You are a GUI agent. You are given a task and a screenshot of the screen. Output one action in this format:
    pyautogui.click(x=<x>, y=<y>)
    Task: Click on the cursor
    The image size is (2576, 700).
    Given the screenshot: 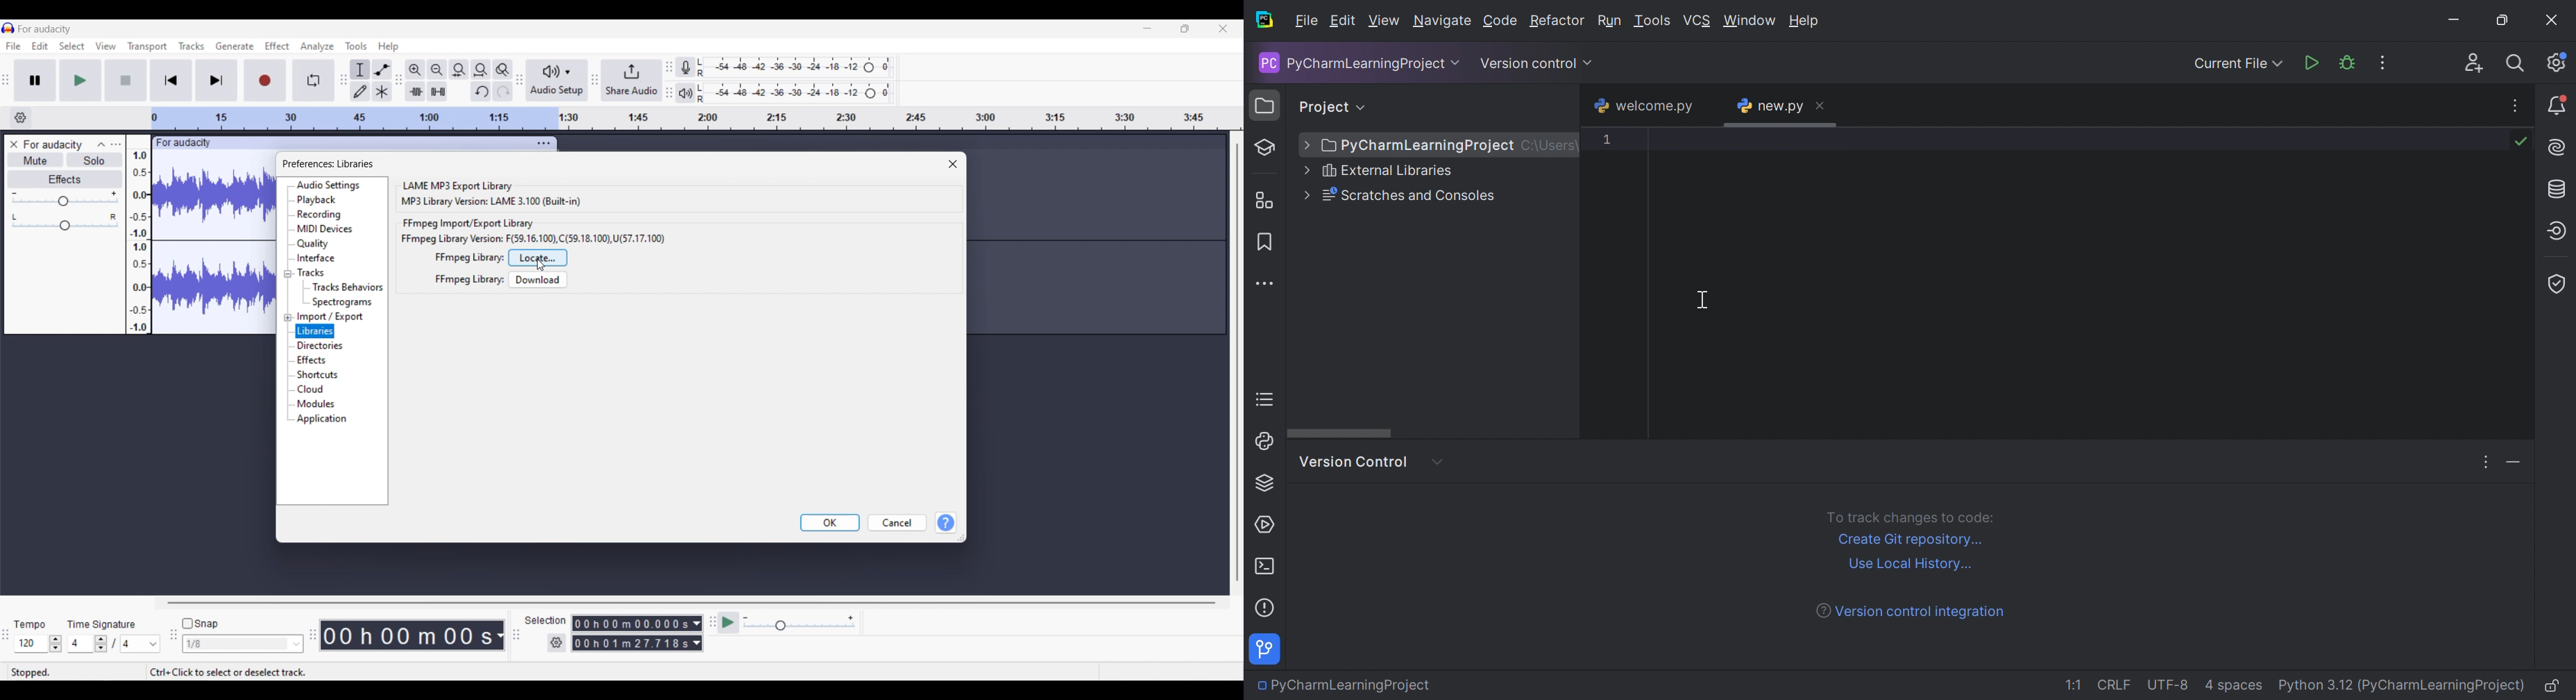 What is the action you would take?
    pyautogui.click(x=540, y=266)
    